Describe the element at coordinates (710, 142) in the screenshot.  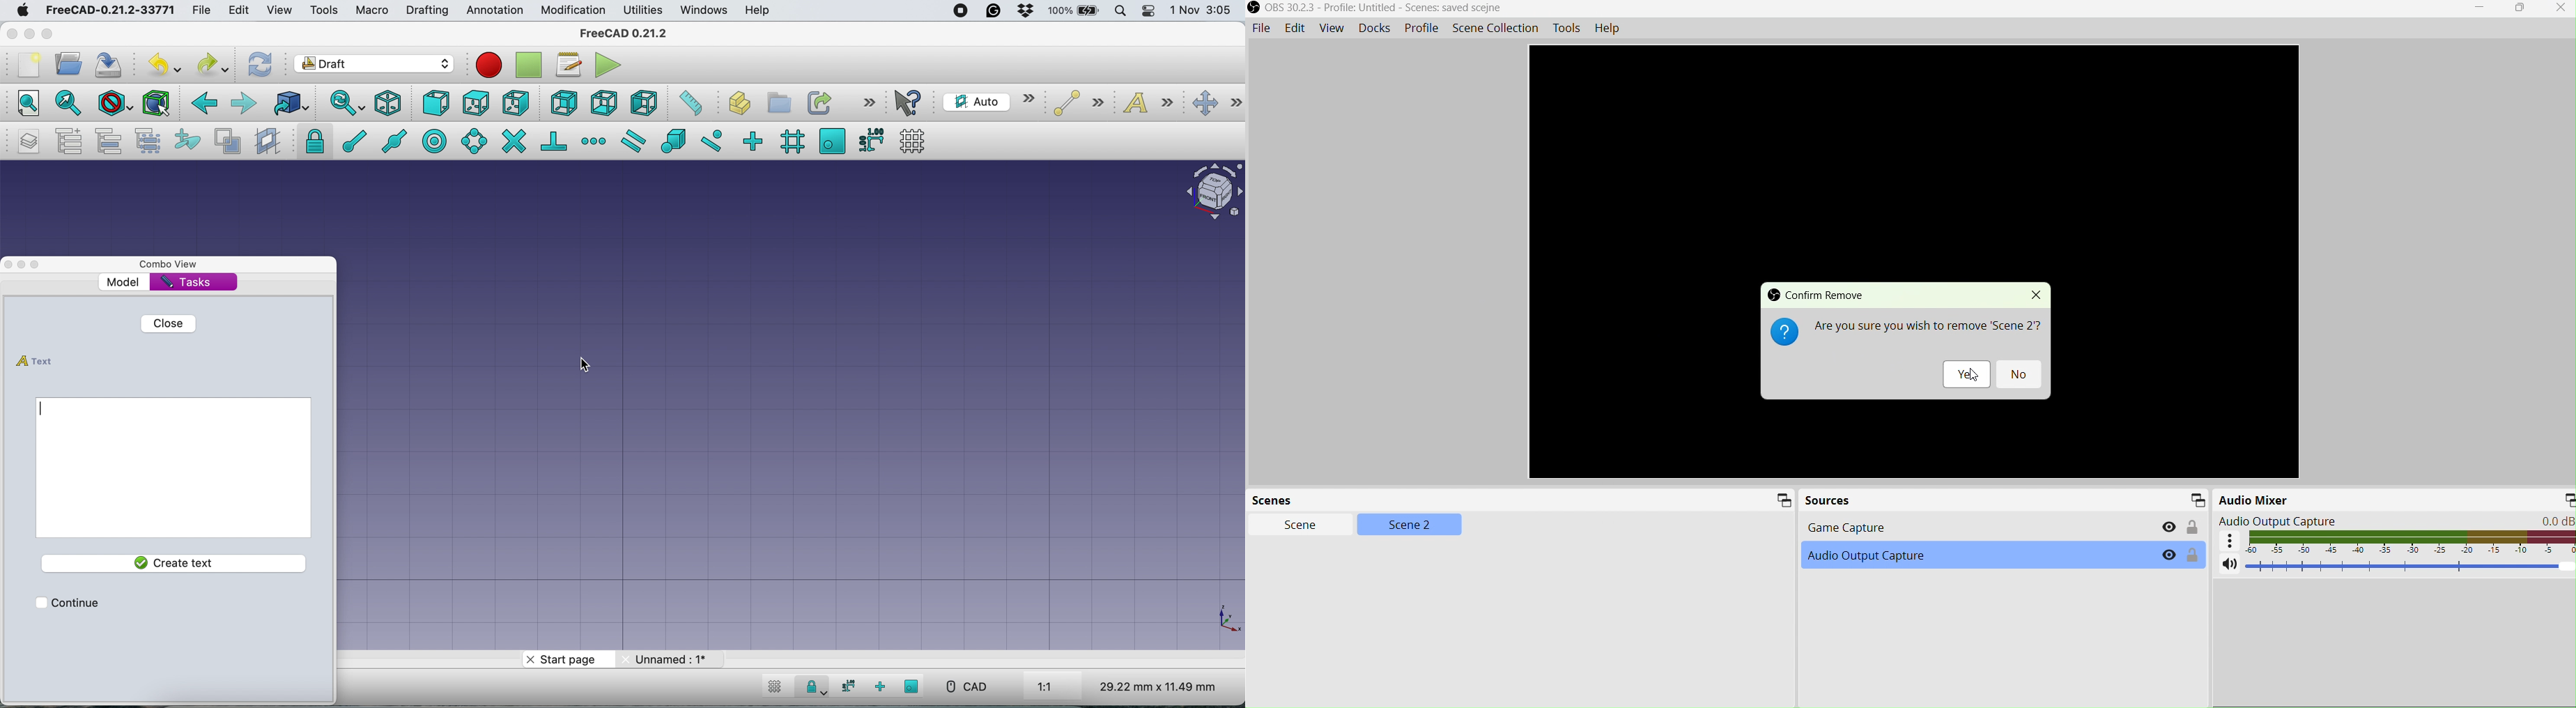
I see `snap near` at that location.